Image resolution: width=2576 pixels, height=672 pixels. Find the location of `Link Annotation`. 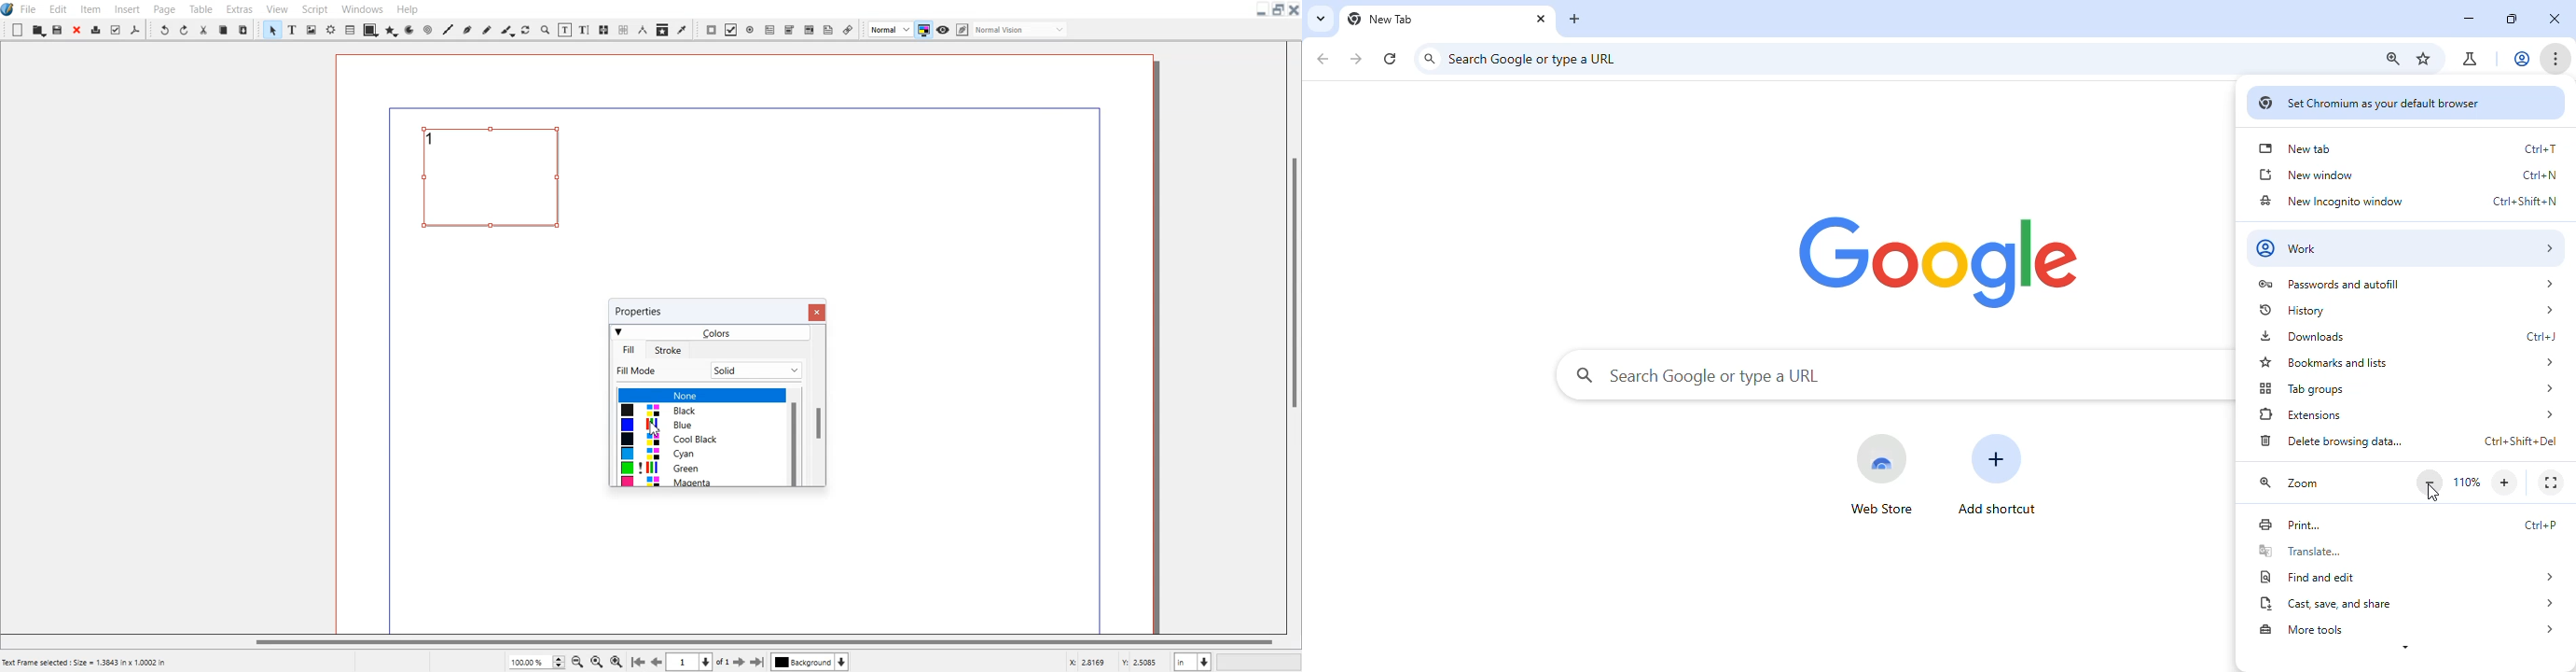

Link Annotation is located at coordinates (848, 29).